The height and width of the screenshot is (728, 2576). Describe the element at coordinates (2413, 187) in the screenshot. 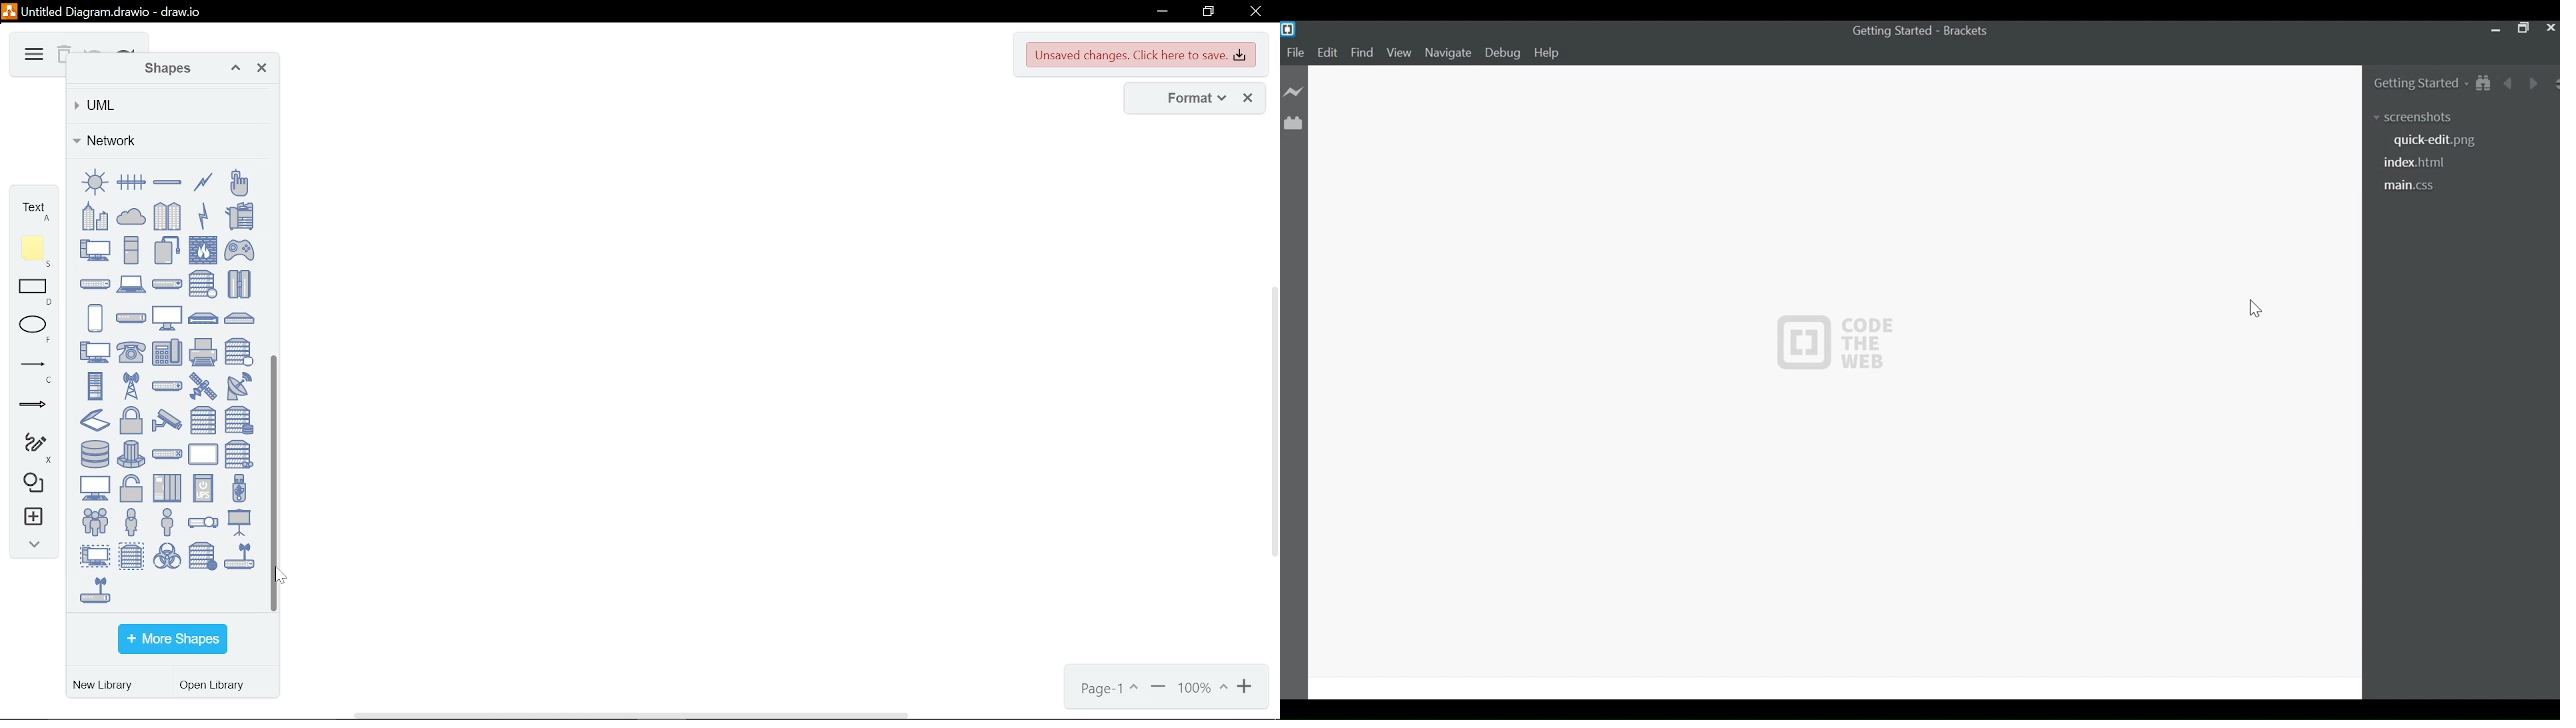

I see `css file` at that location.